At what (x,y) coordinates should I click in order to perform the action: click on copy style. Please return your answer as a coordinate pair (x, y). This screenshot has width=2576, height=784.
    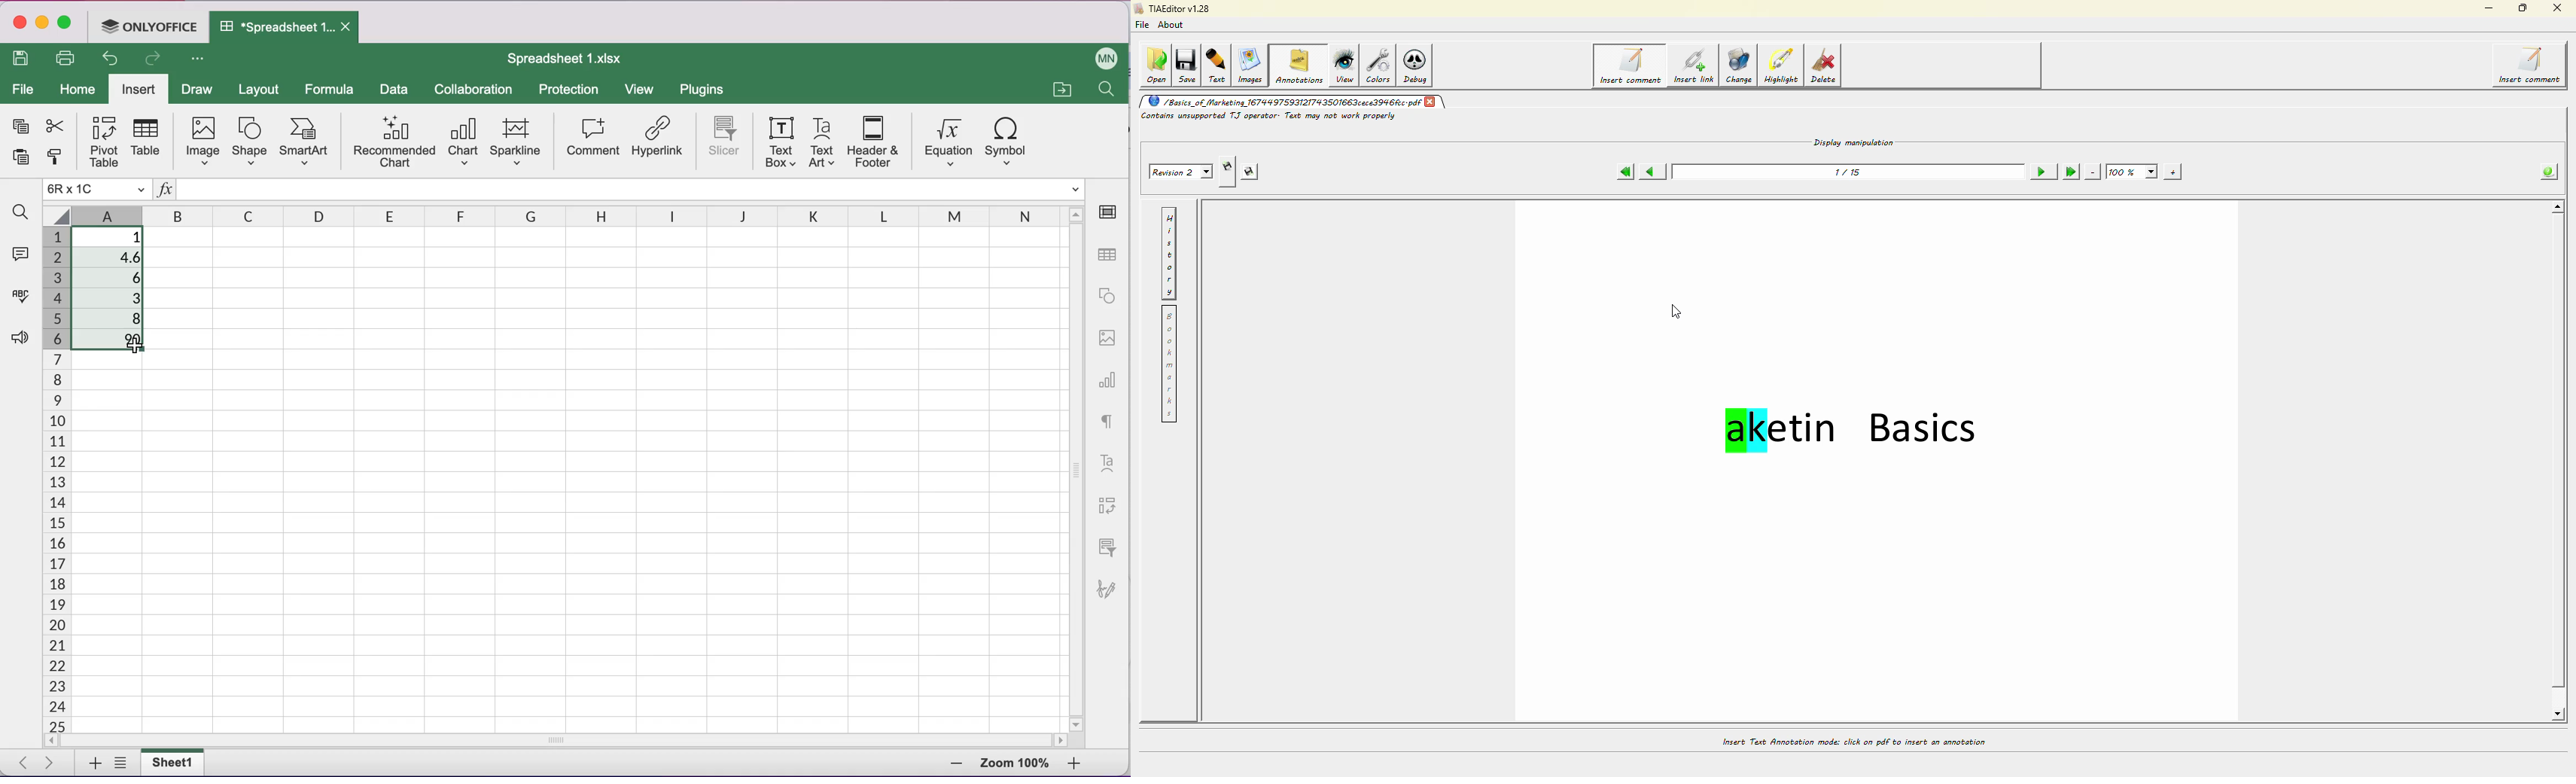
    Looking at the image, I should click on (52, 158).